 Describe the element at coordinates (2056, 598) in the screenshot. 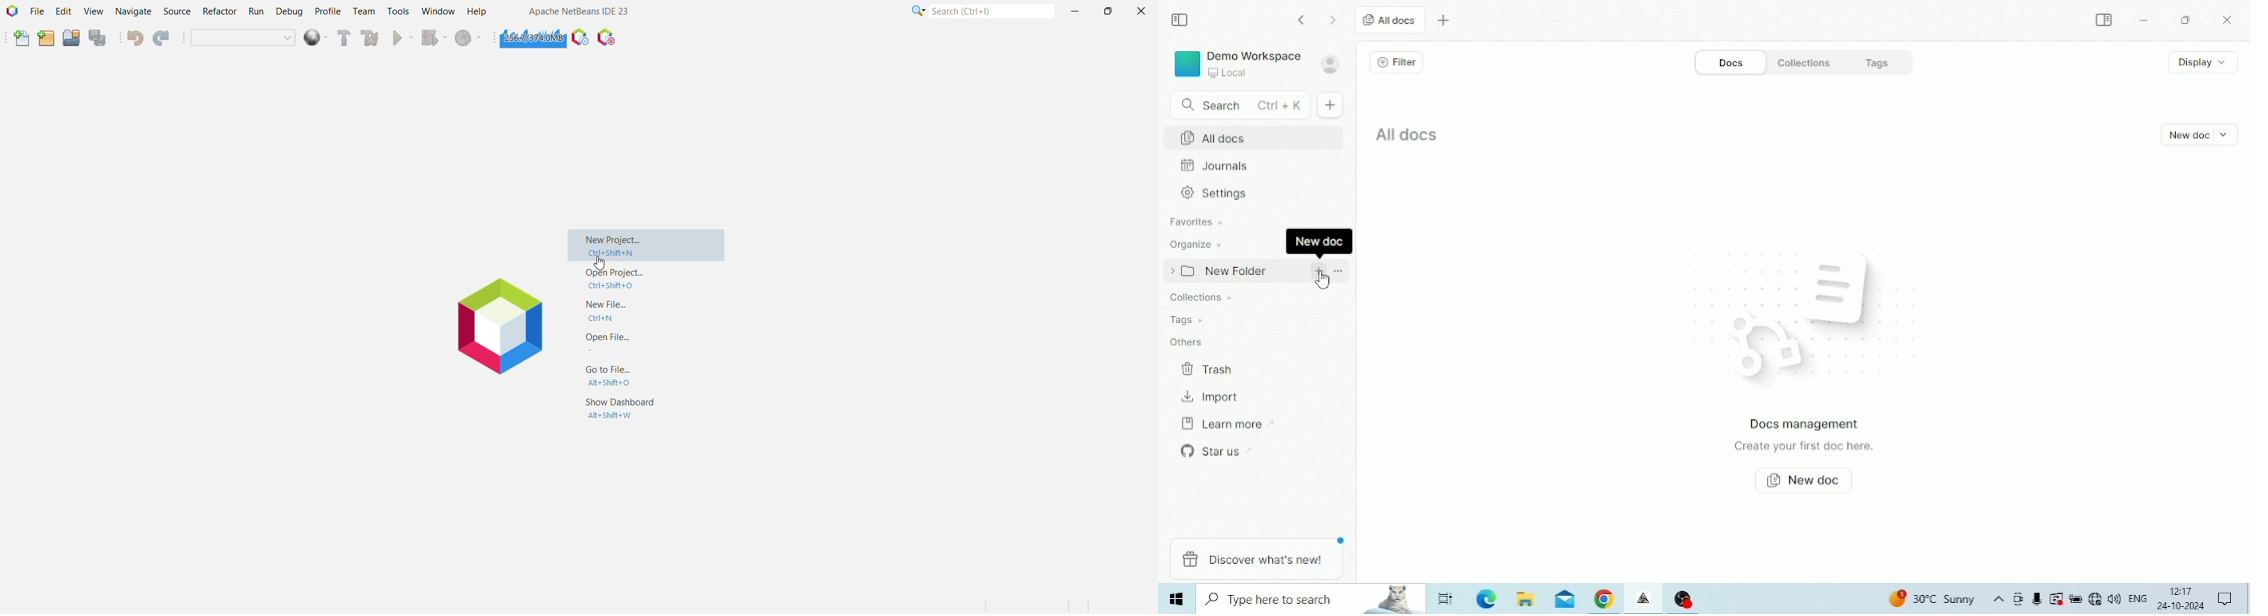

I see `Warning` at that location.